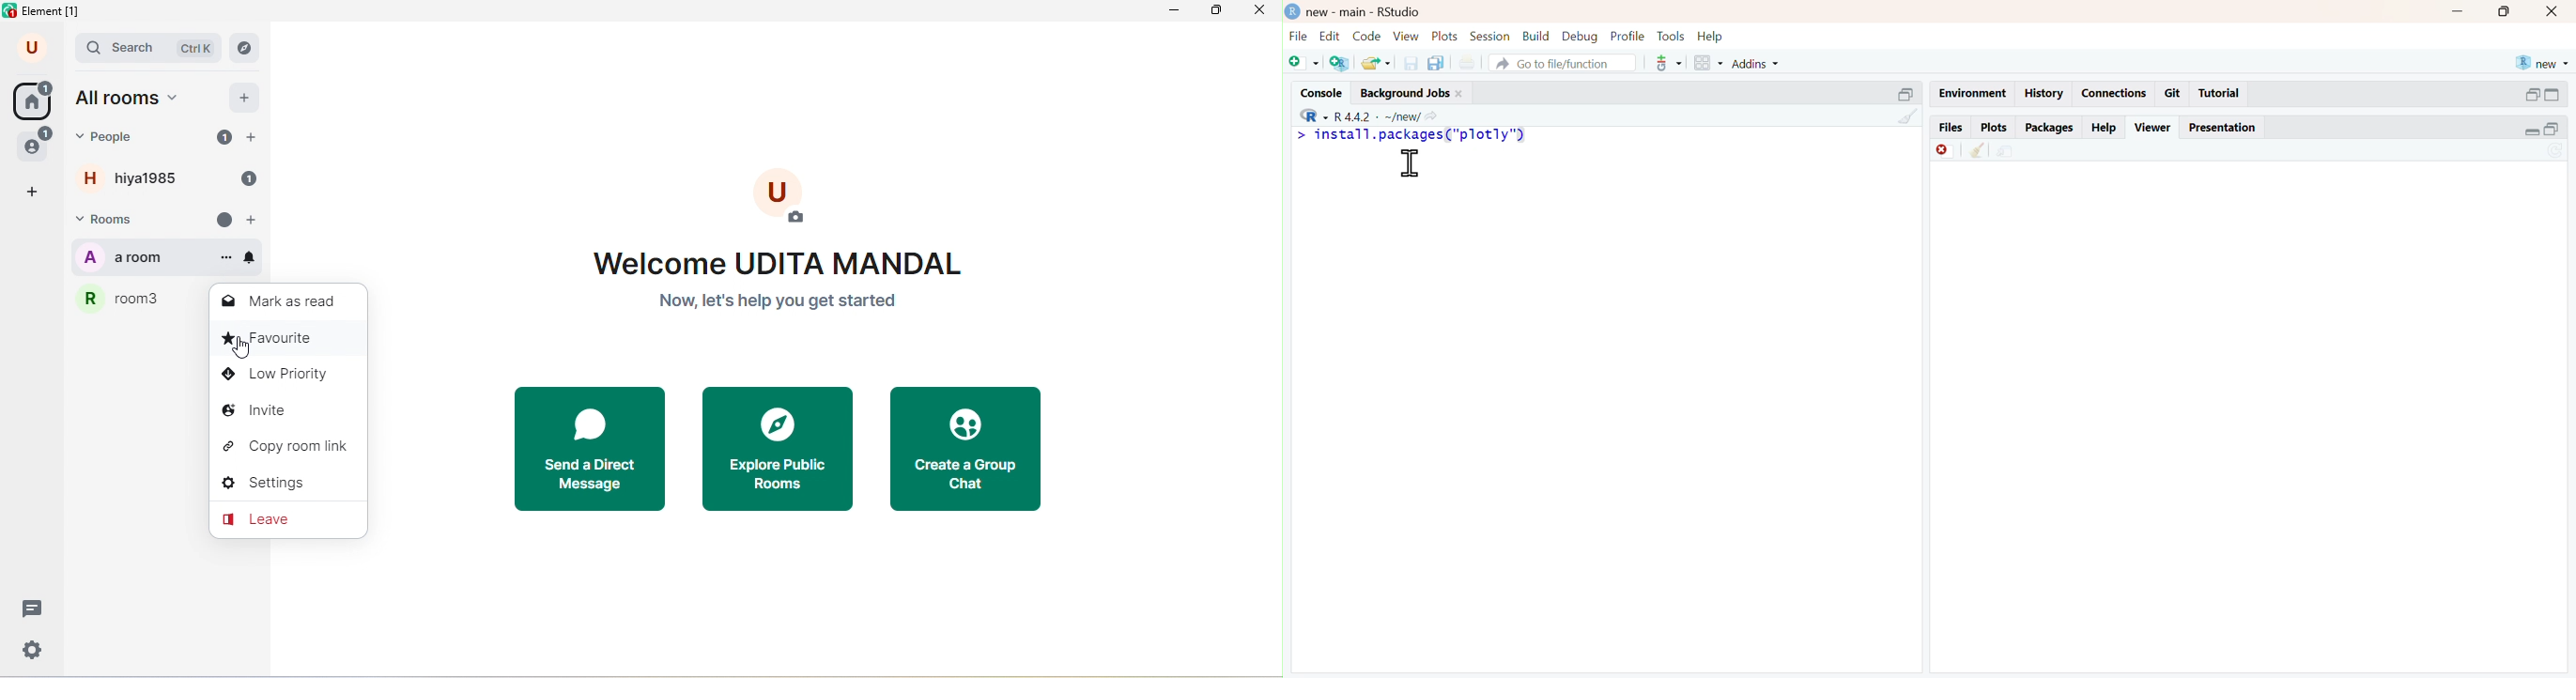 Image resolution: width=2576 pixels, height=700 pixels. I want to click on build, so click(1537, 36).